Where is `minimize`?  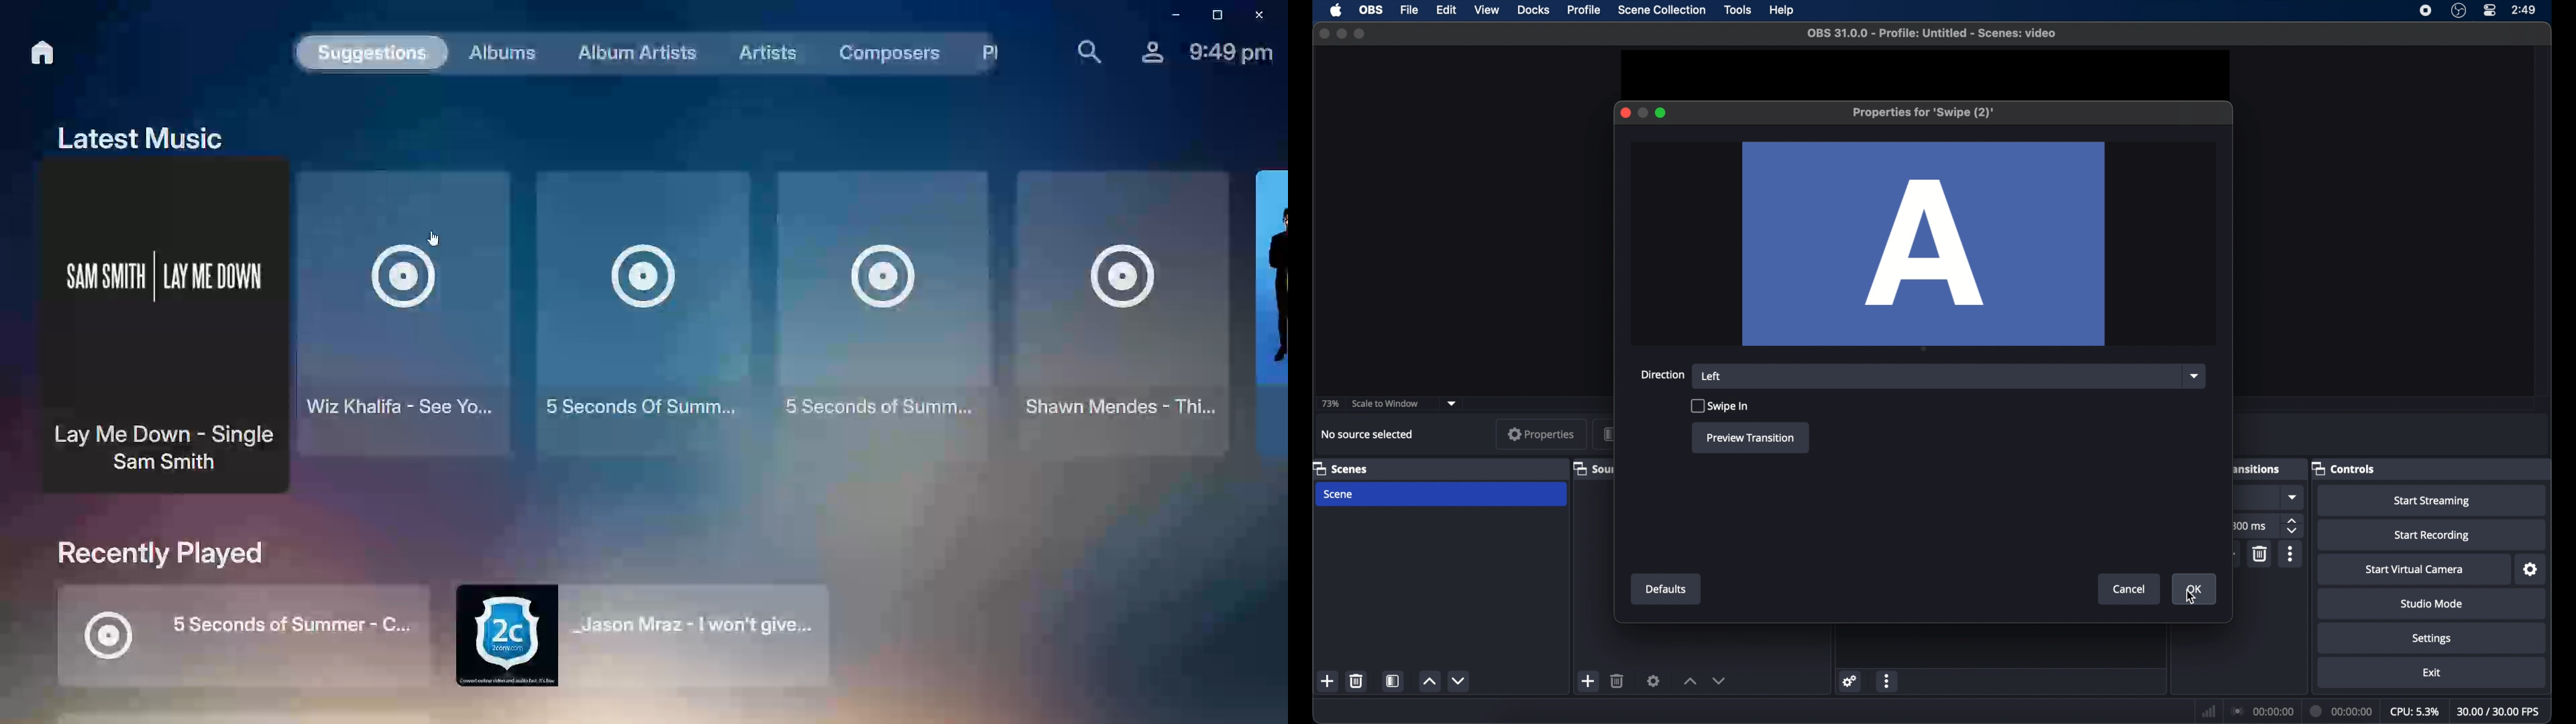 minimize is located at coordinates (1341, 34).